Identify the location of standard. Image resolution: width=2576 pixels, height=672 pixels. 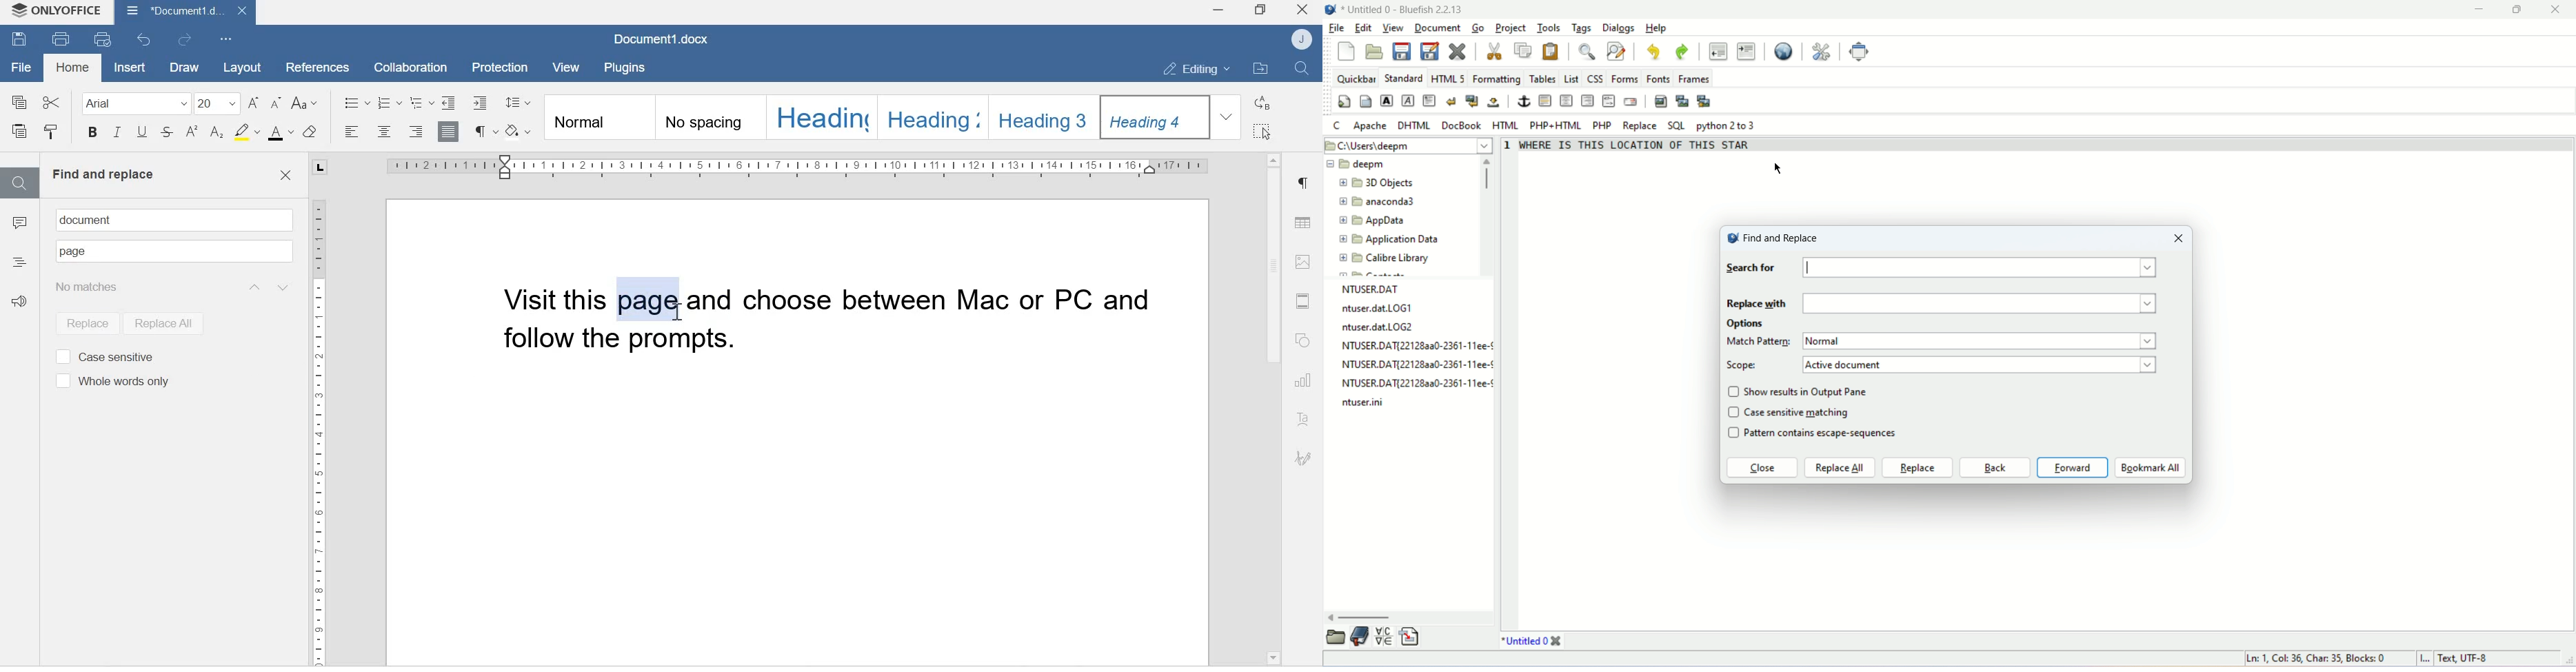
(1402, 78).